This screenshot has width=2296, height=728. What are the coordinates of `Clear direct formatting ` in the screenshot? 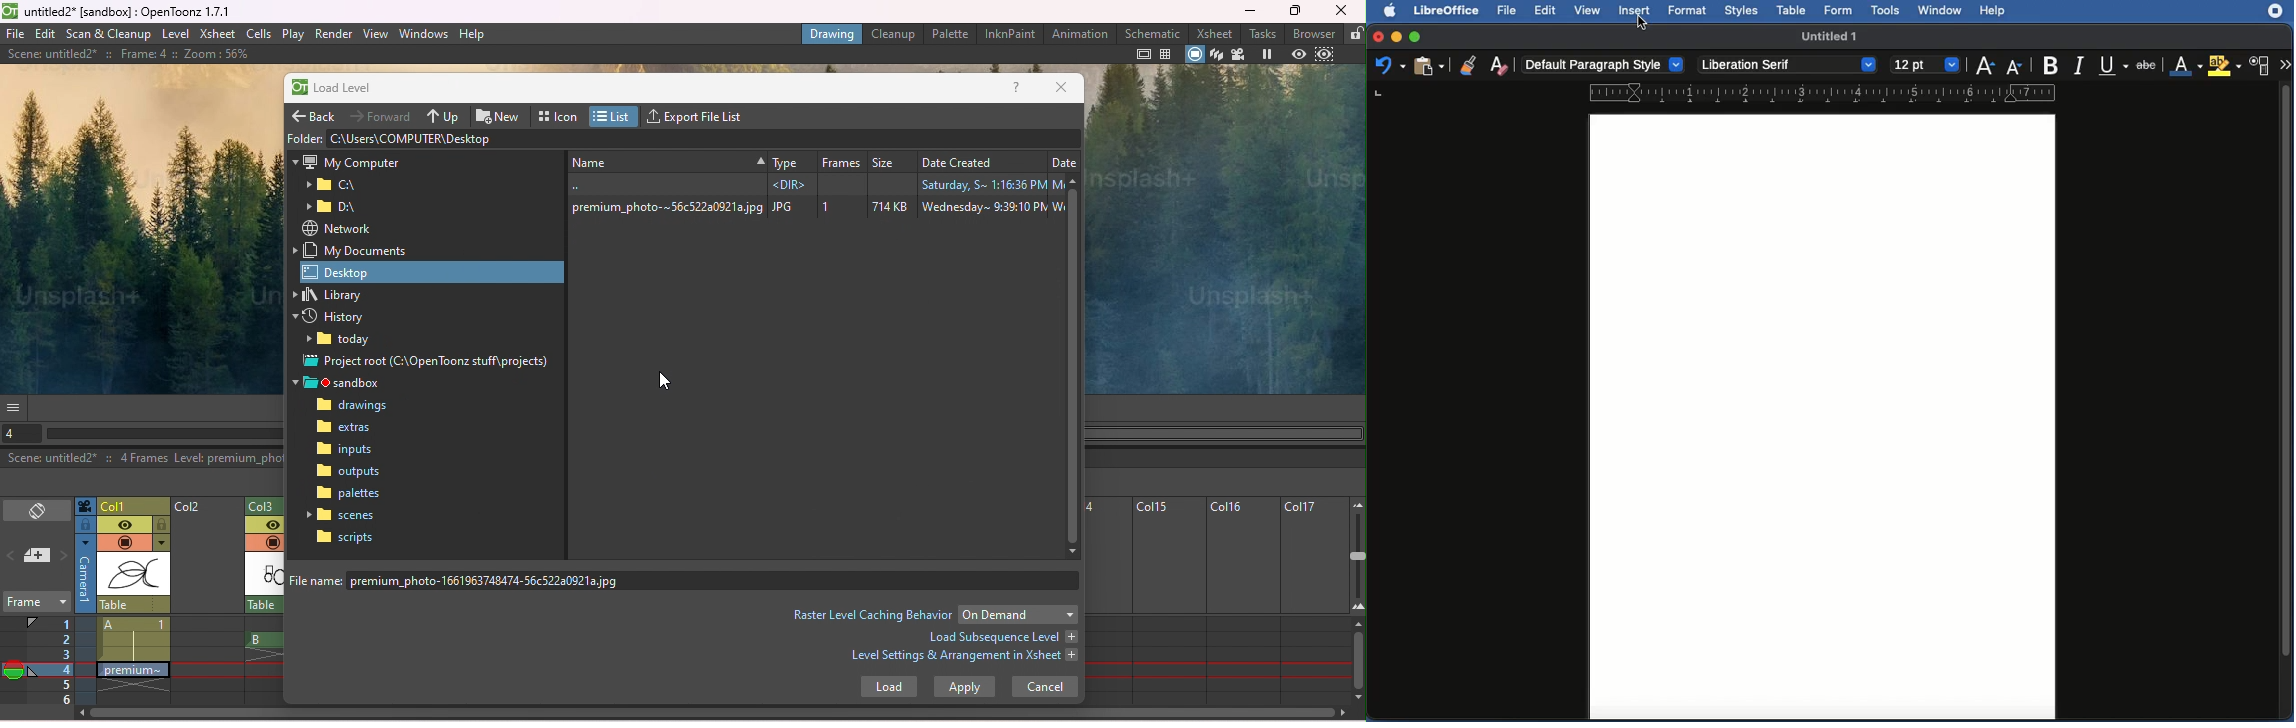 It's located at (1500, 67).